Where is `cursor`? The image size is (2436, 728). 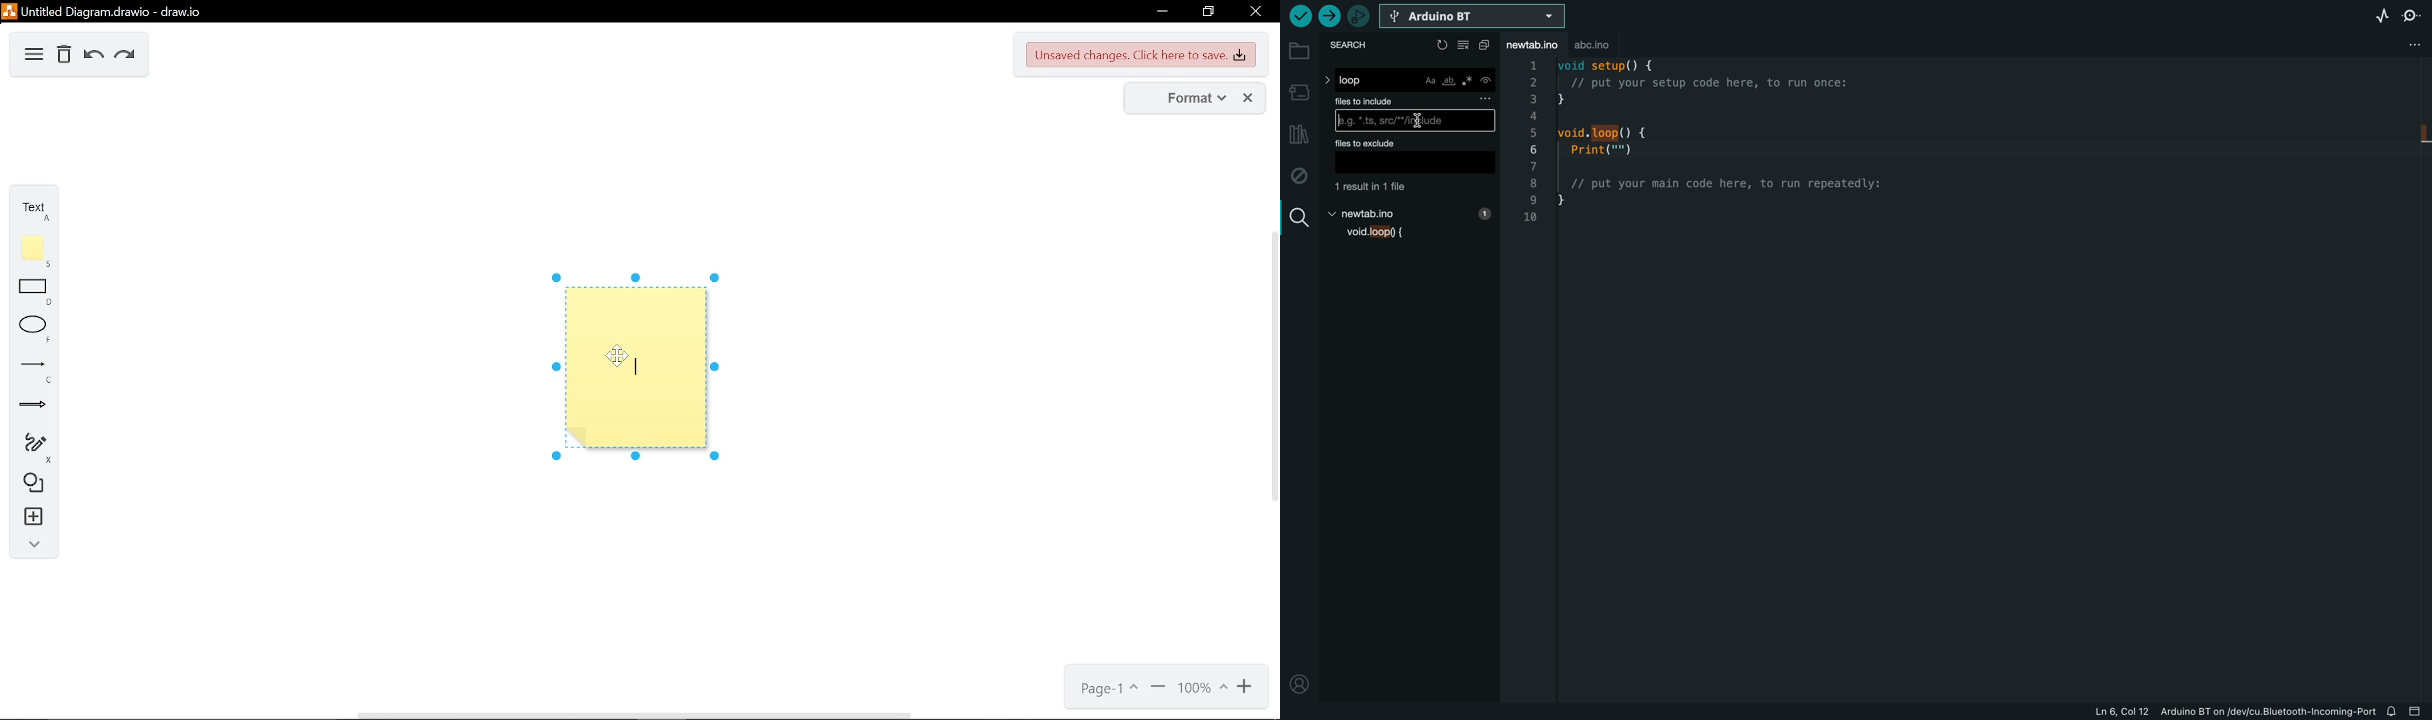 cursor is located at coordinates (1414, 121).